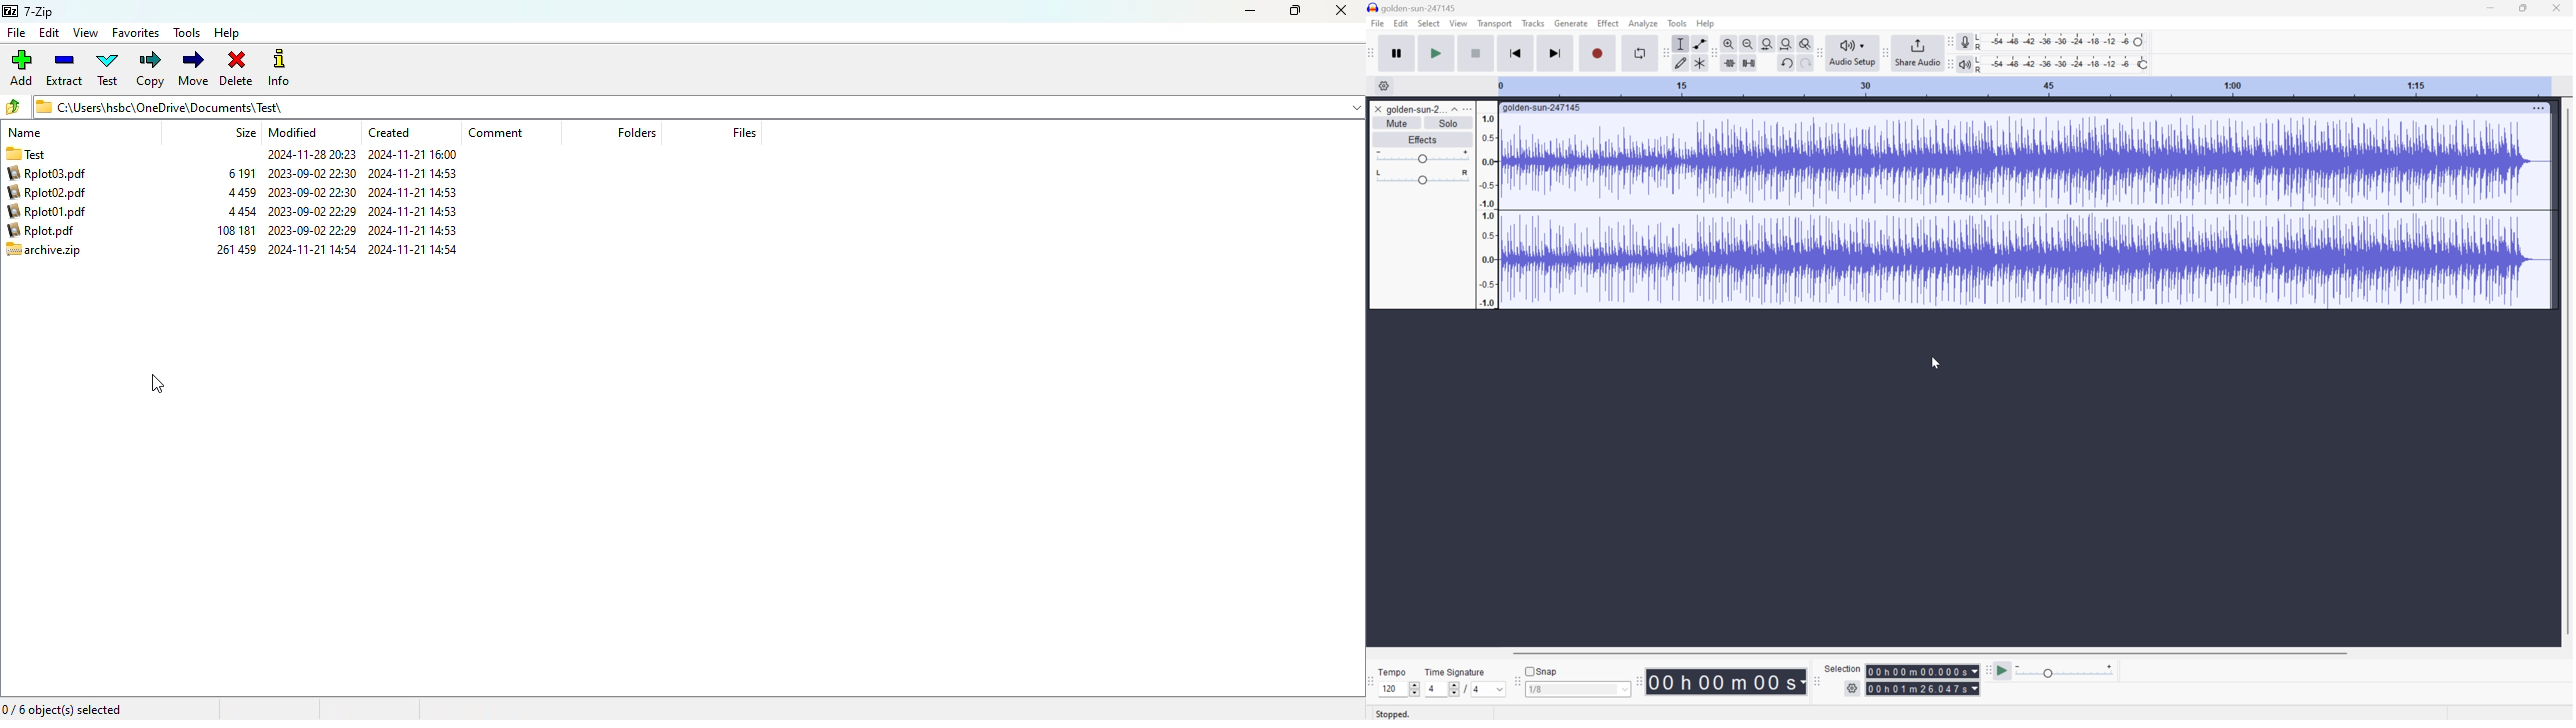 The height and width of the screenshot is (728, 2576). Describe the element at coordinates (1533, 22) in the screenshot. I see `Tracks` at that location.